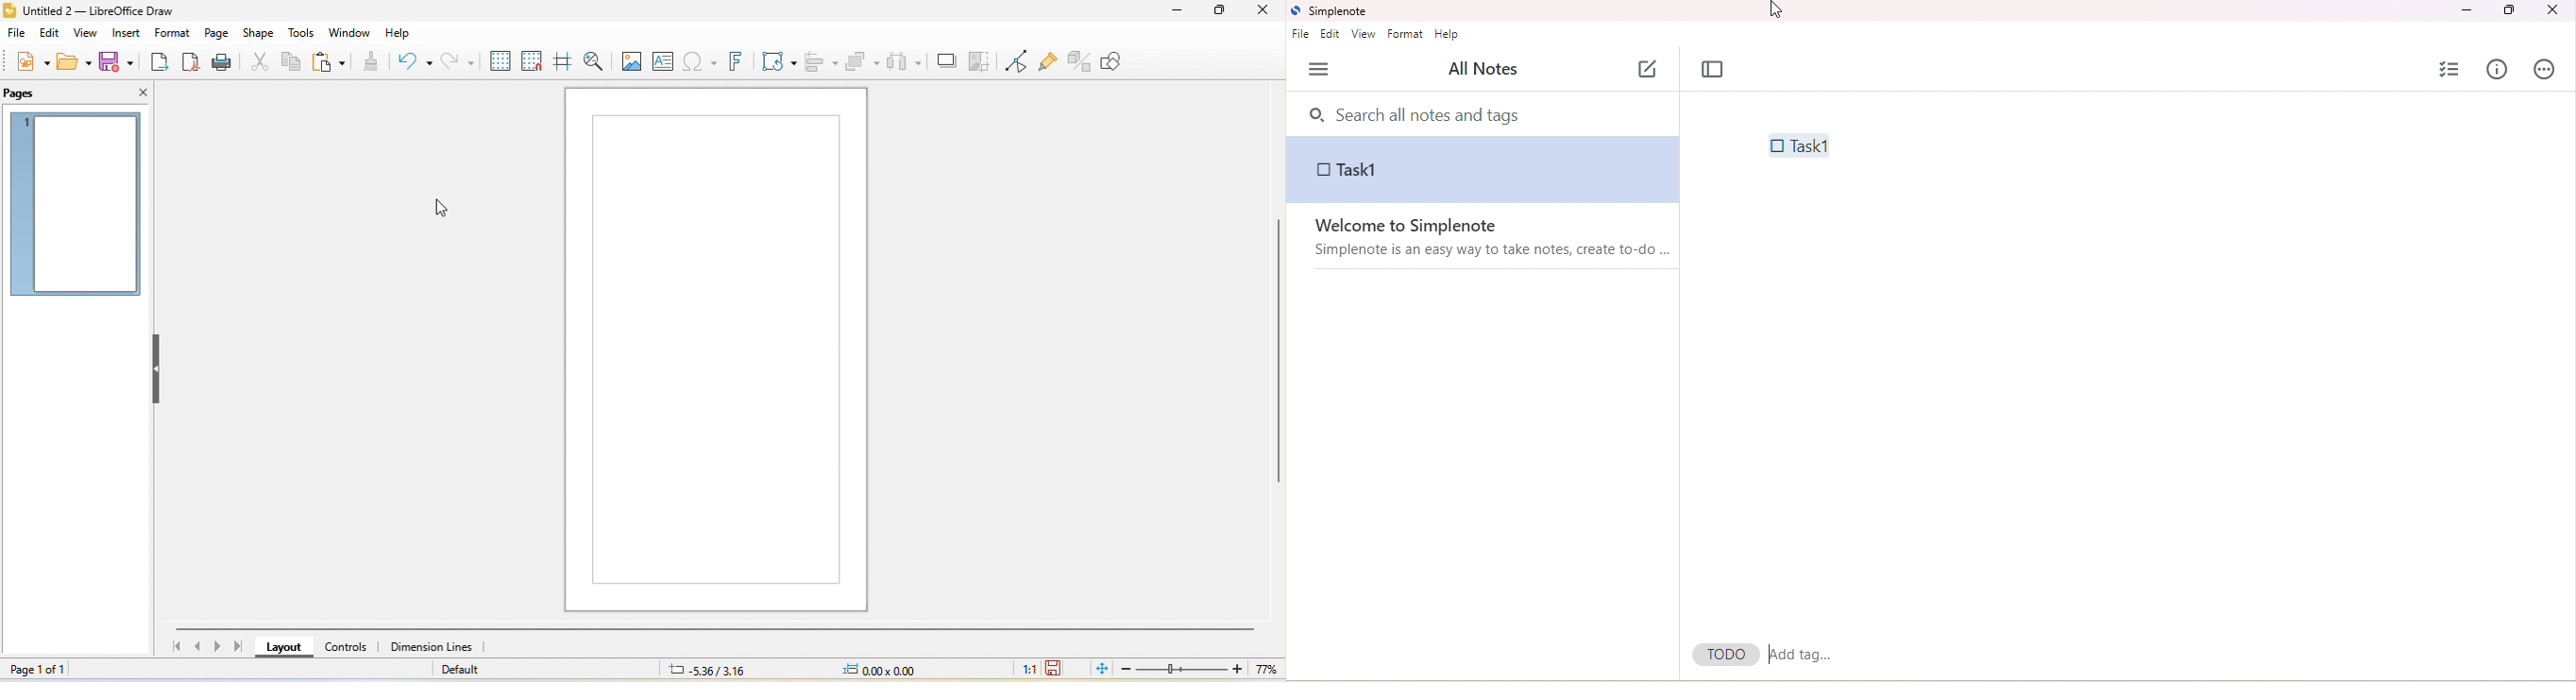 The height and width of the screenshot is (700, 2576). I want to click on next page, so click(220, 647).